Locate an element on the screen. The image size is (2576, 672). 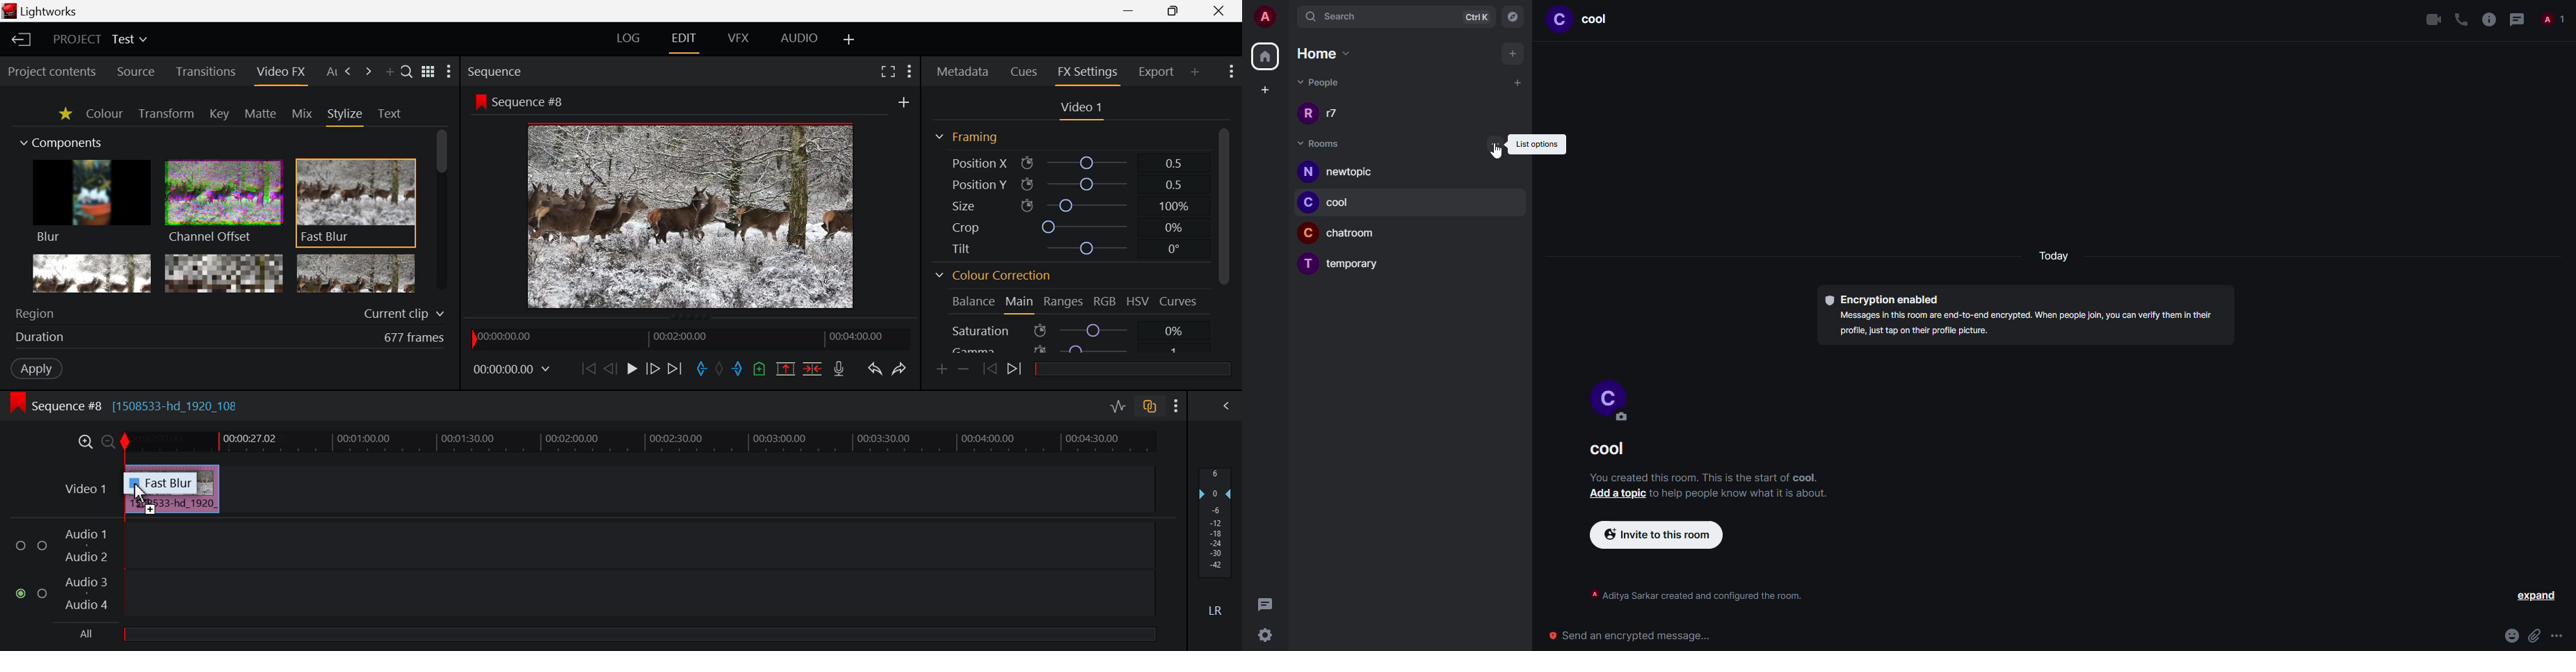
account is located at coordinates (1269, 17).